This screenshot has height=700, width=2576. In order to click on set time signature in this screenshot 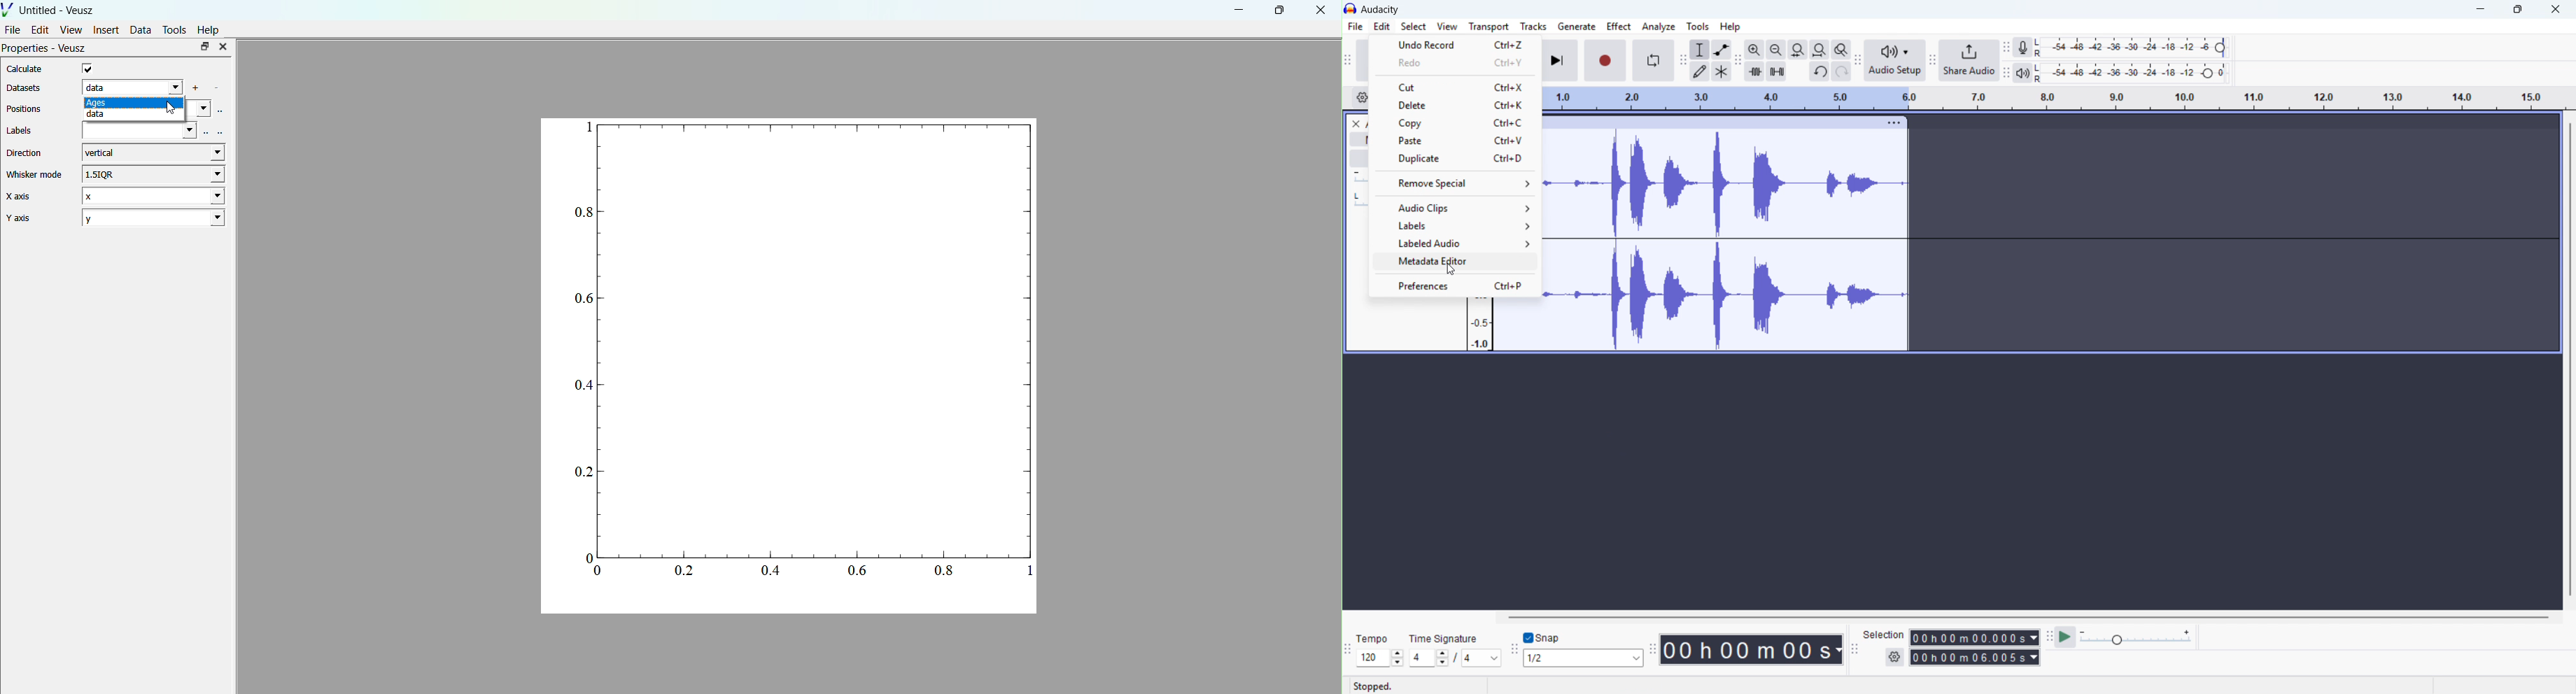, I will do `click(1455, 657)`.